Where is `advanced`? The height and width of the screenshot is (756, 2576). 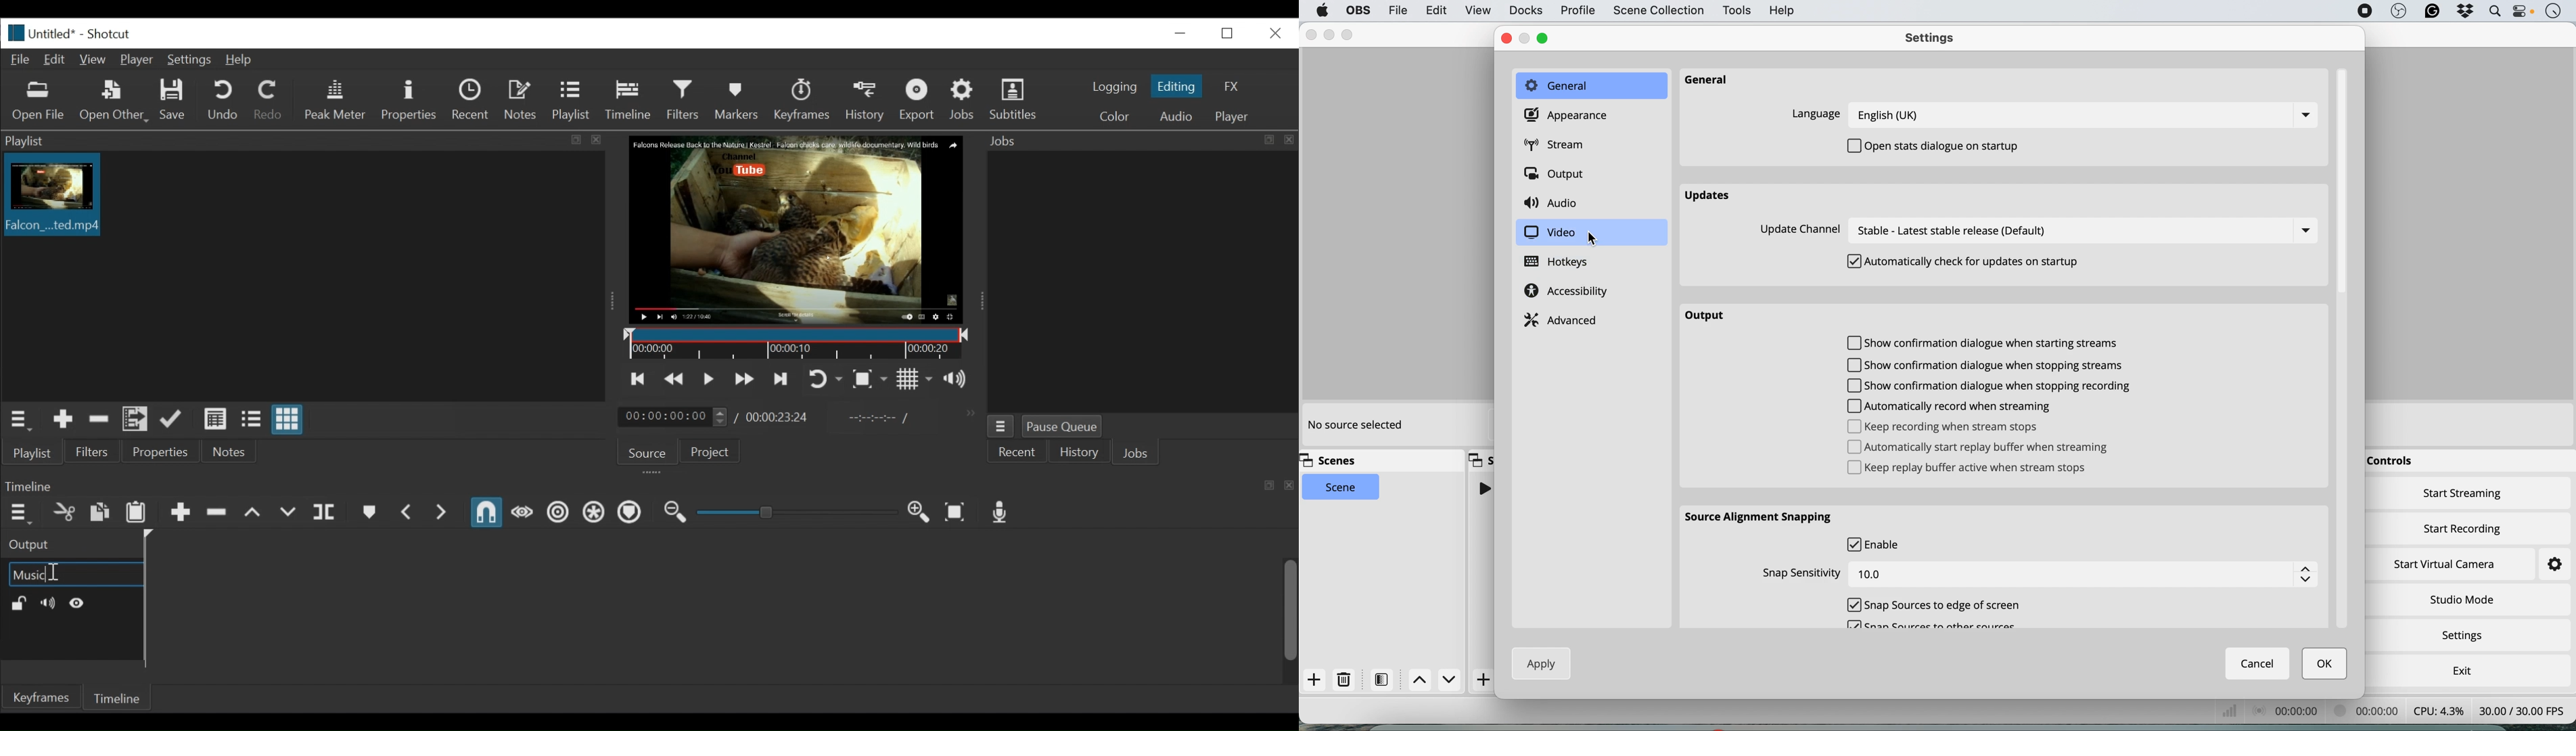
advanced is located at coordinates (1563, 319).